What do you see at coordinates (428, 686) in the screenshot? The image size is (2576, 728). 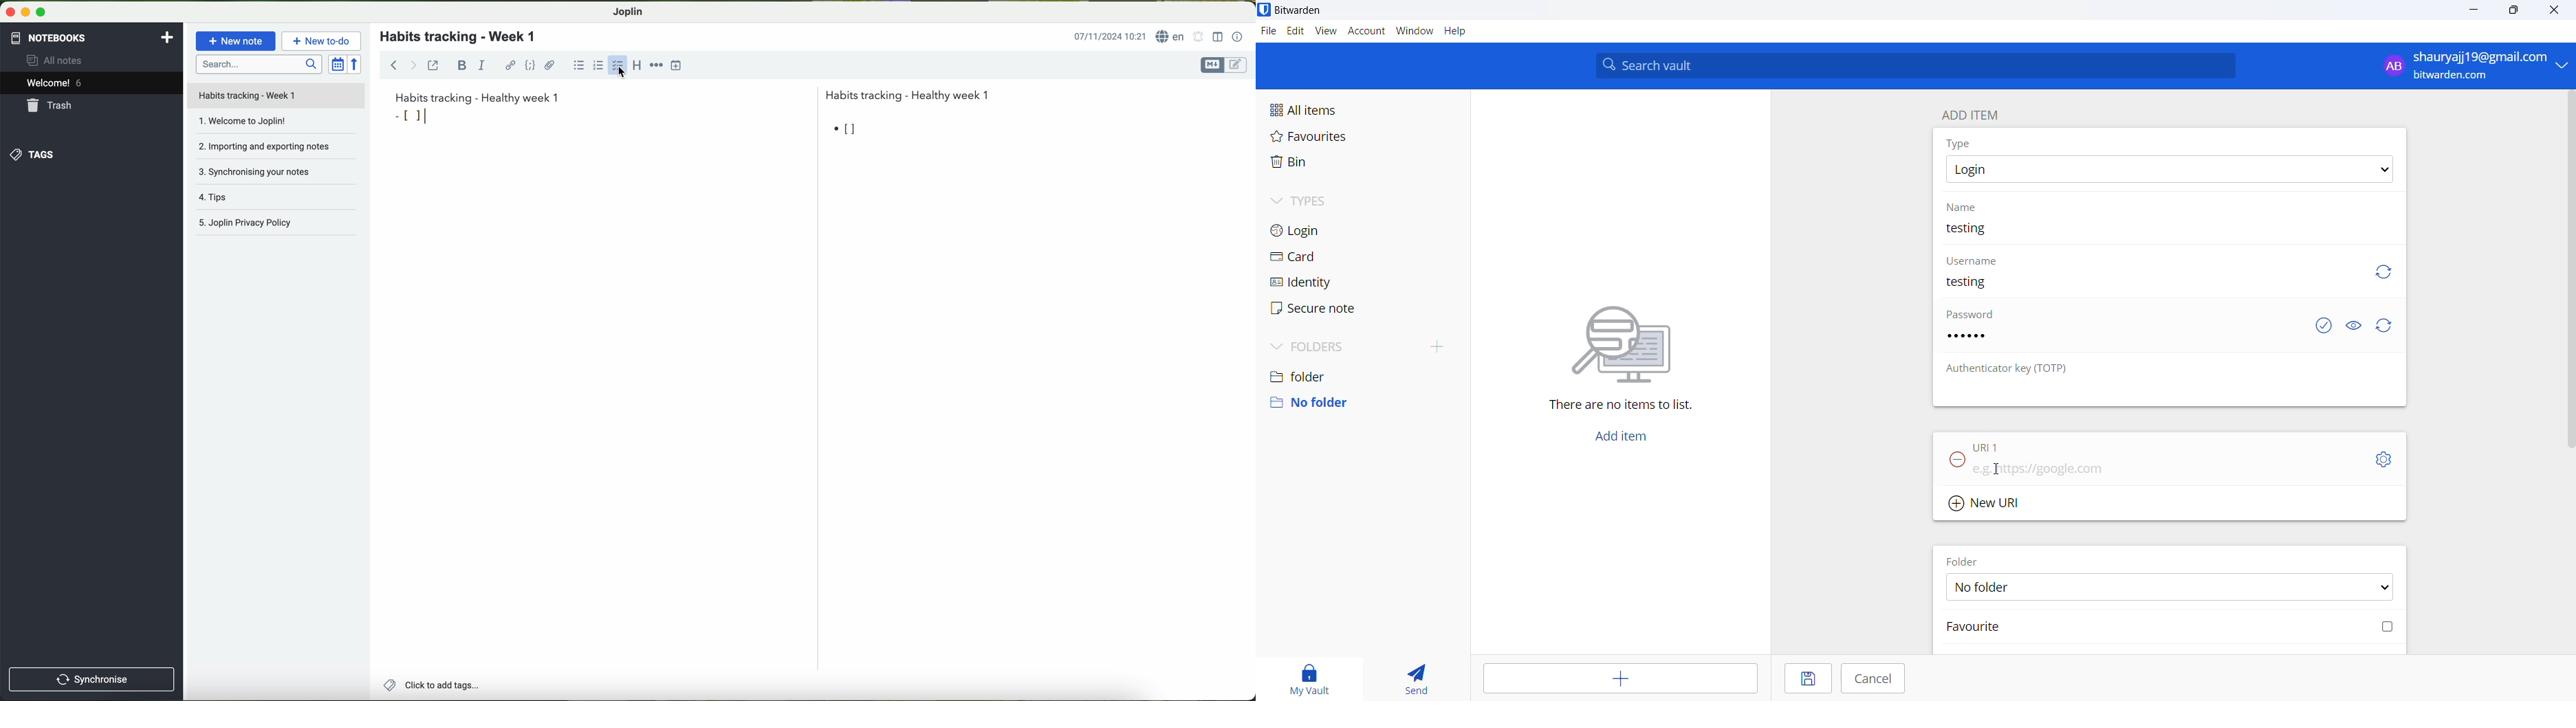 I see `add tags` at bounding box center [428, 686].